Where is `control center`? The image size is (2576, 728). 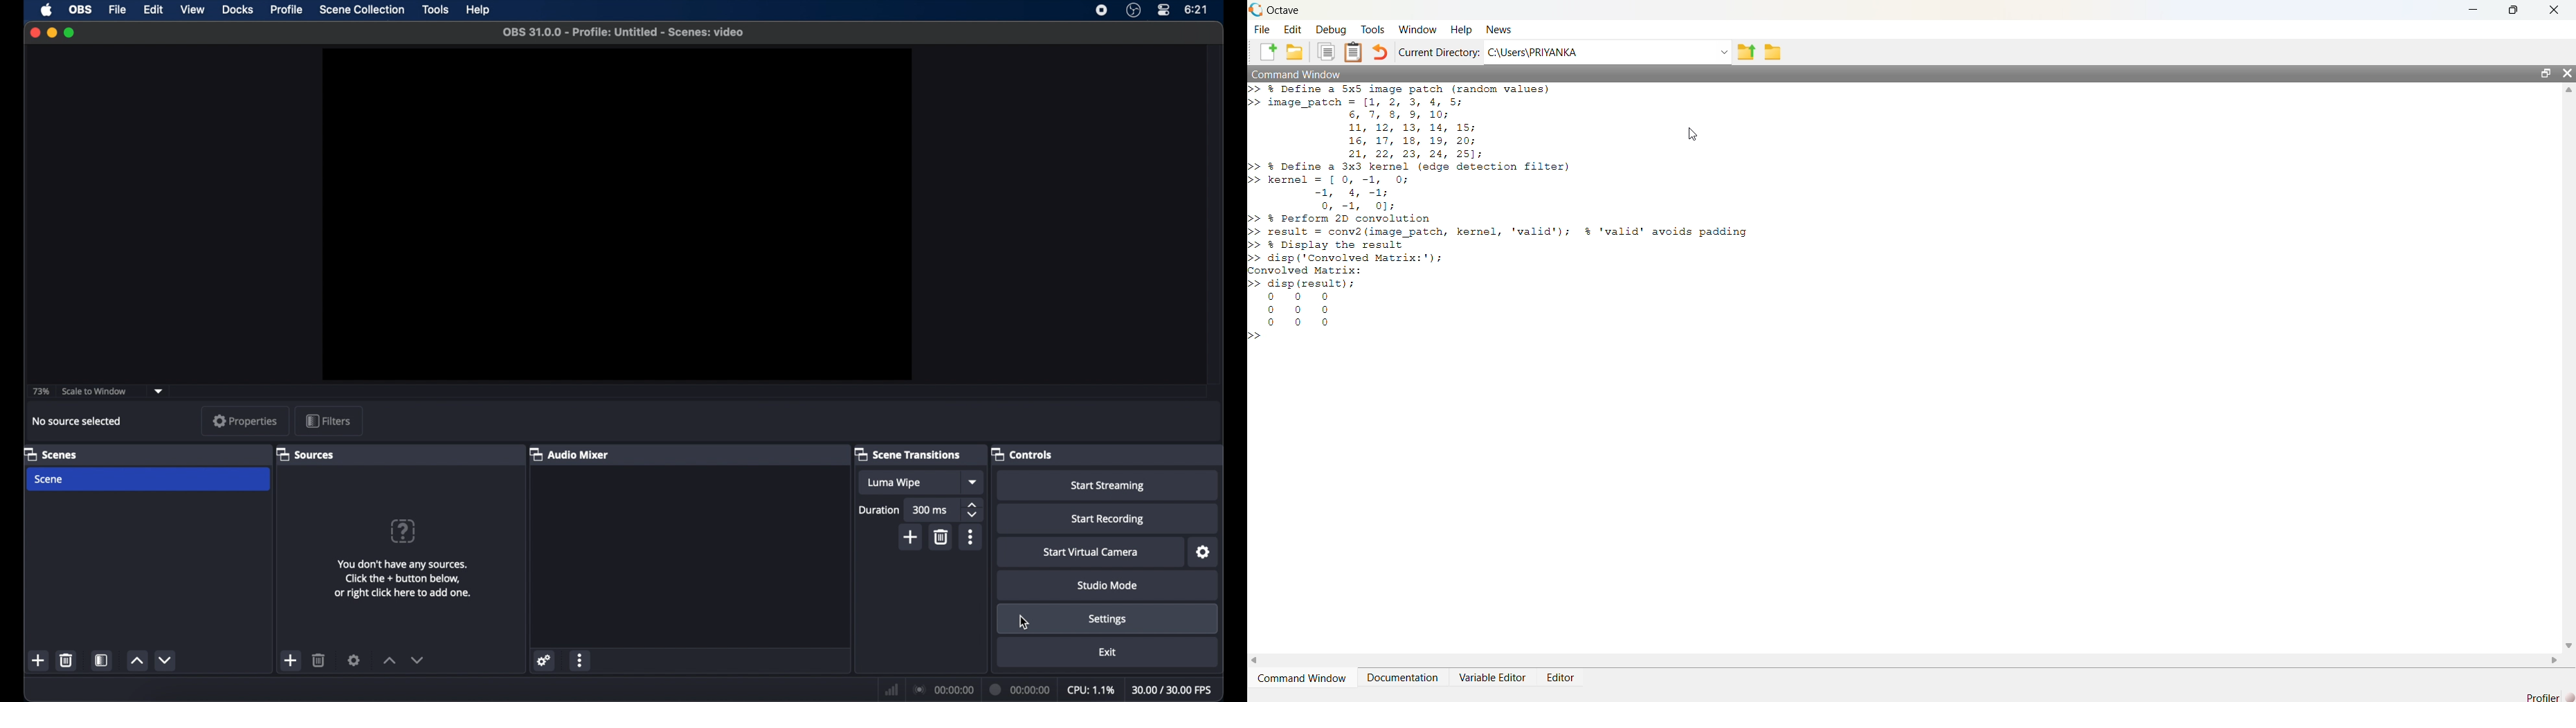 control center is located at coordinates (1163, 10).